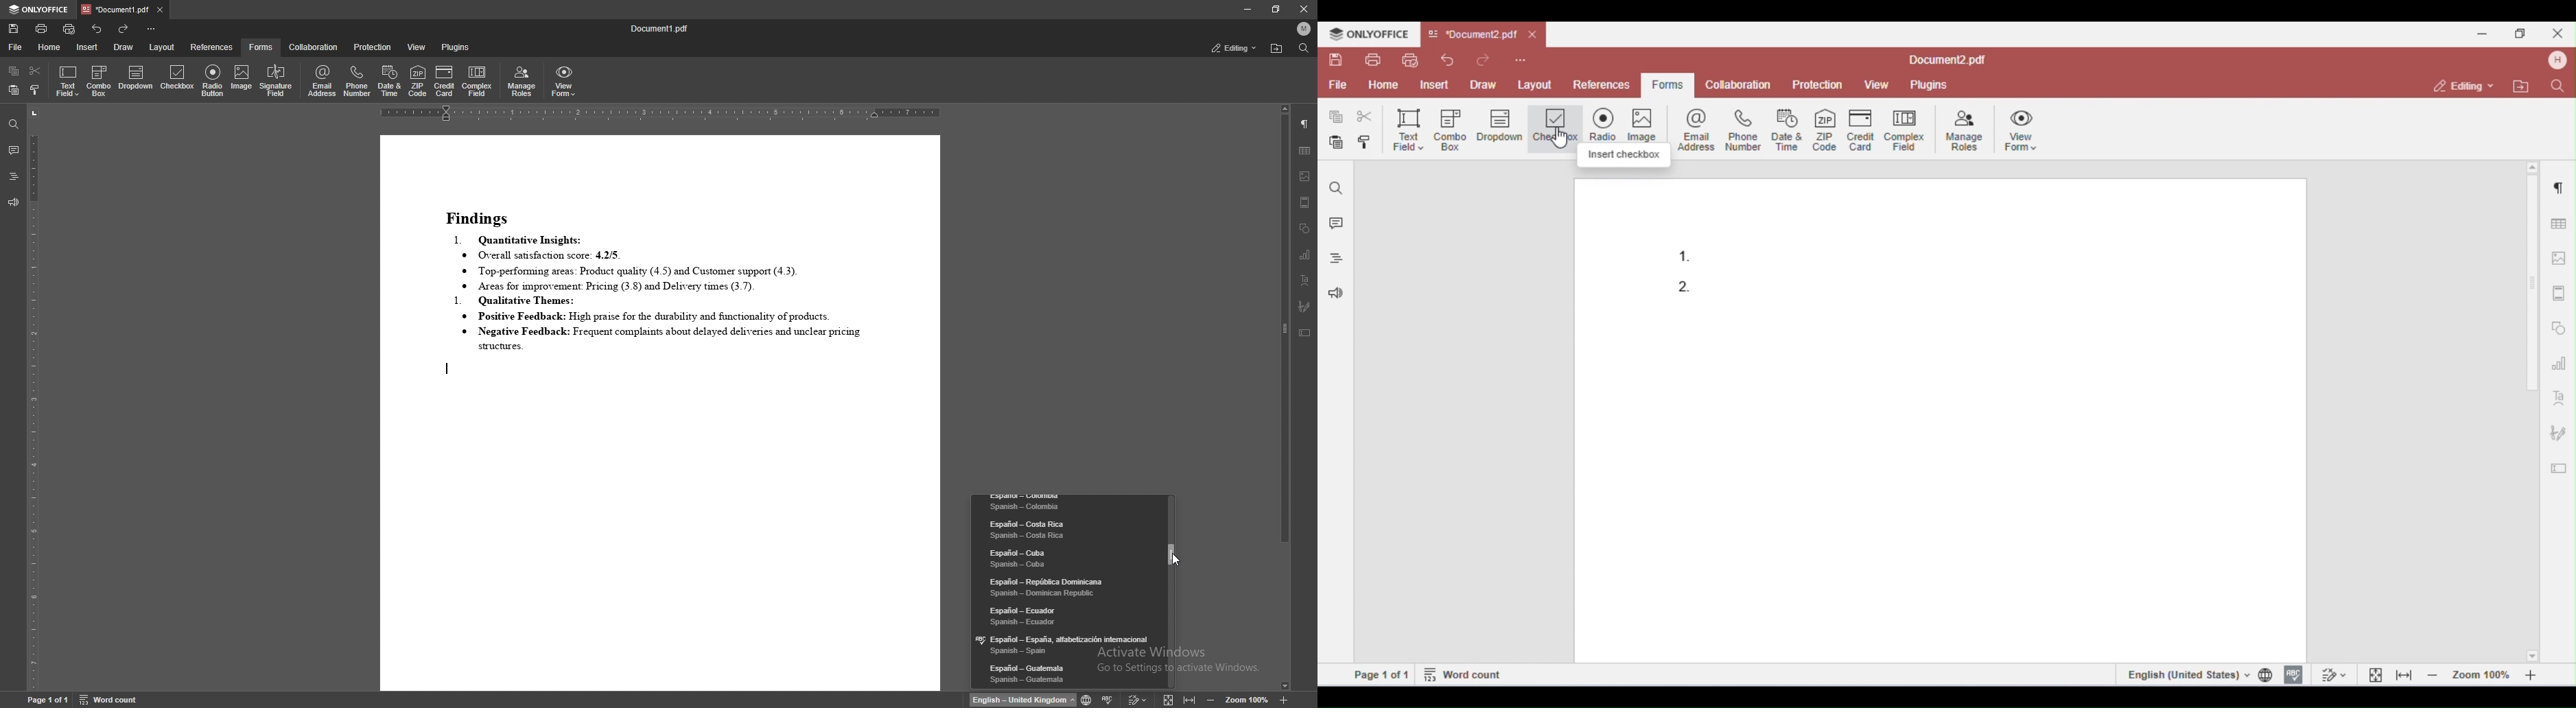 Image resolution: width=2576 pixels, height=728 pixels. I want to click on zip code, so click(419, 80).